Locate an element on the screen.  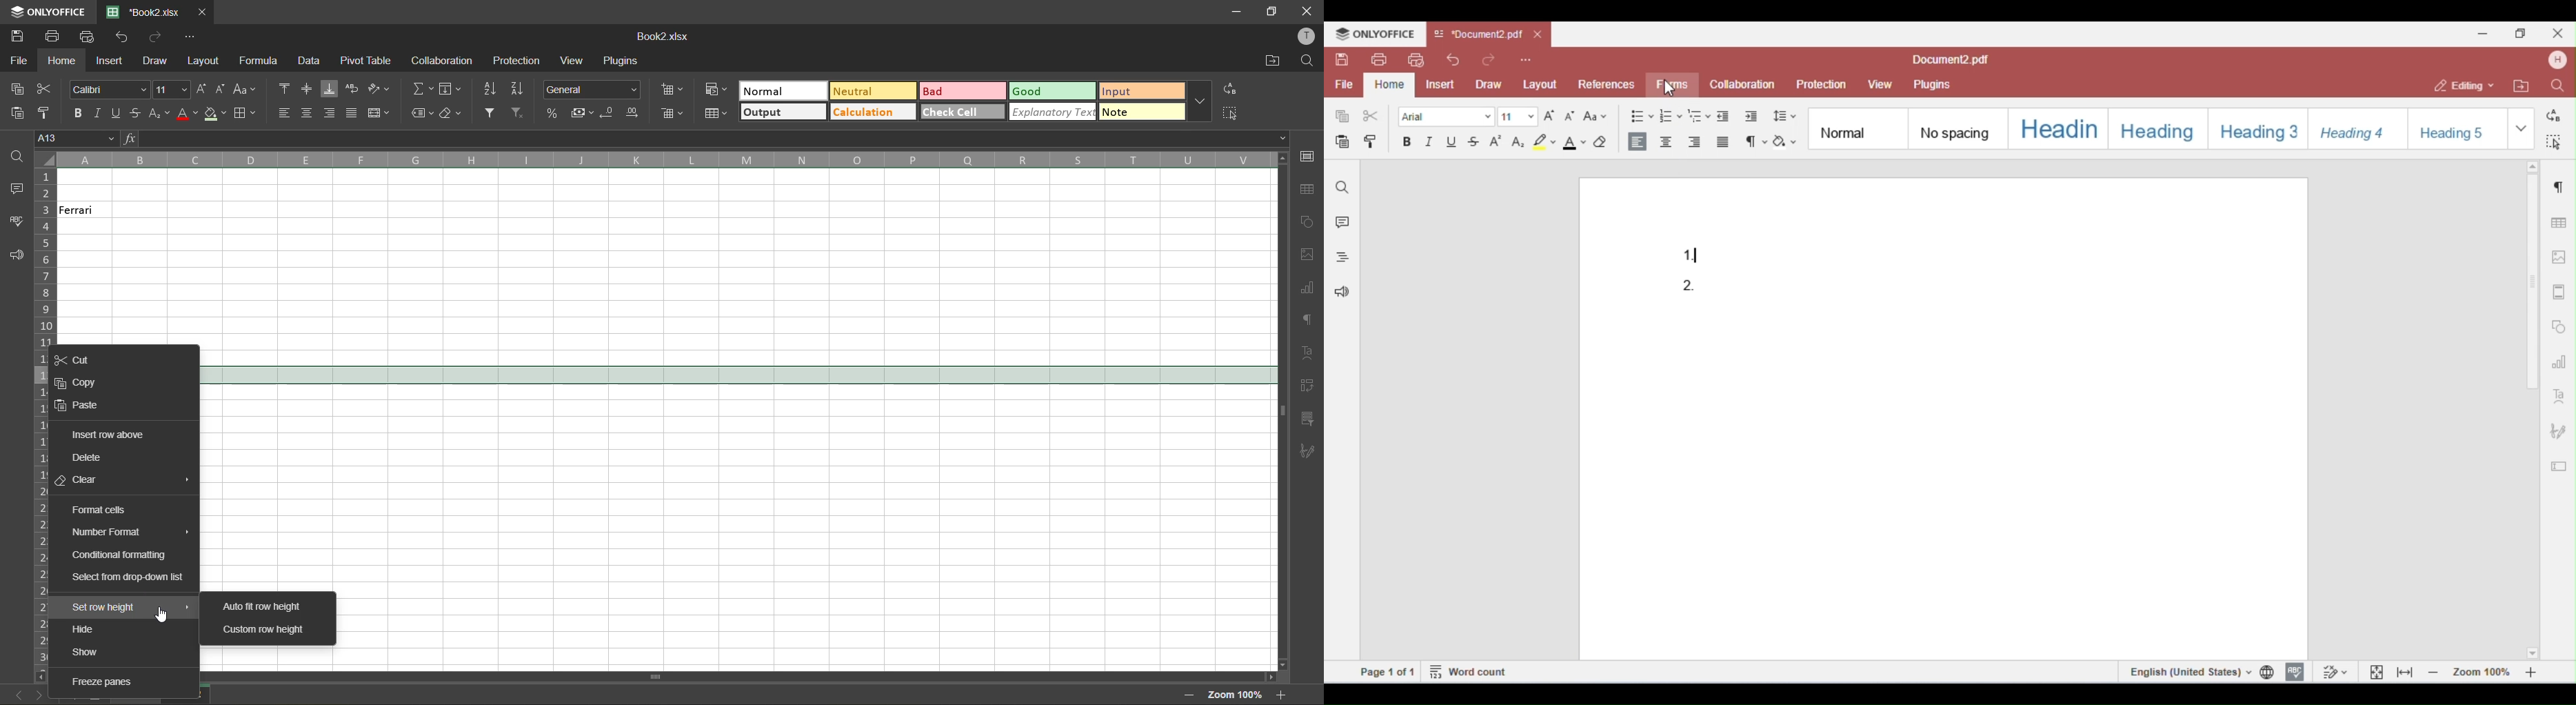
strikethrough is located at coordinates (133, 112).